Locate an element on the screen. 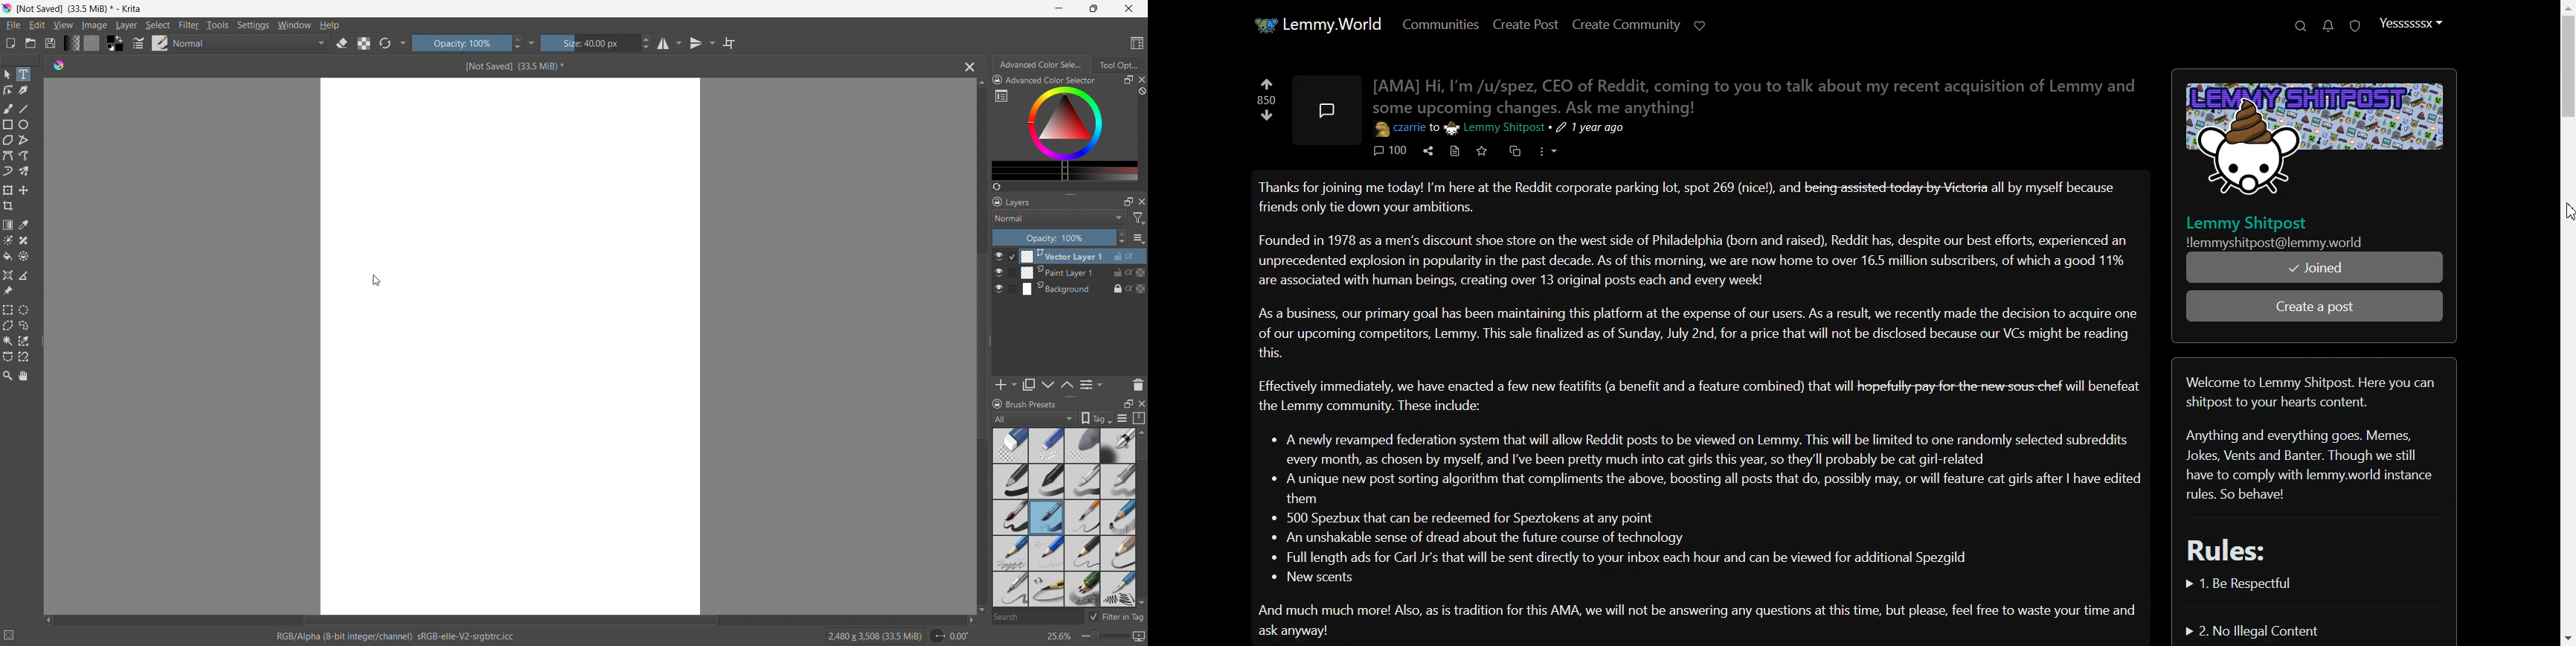 The height and width of the screenshot is (672, 2576). draw a gradient is located at coordinates (8, 225).